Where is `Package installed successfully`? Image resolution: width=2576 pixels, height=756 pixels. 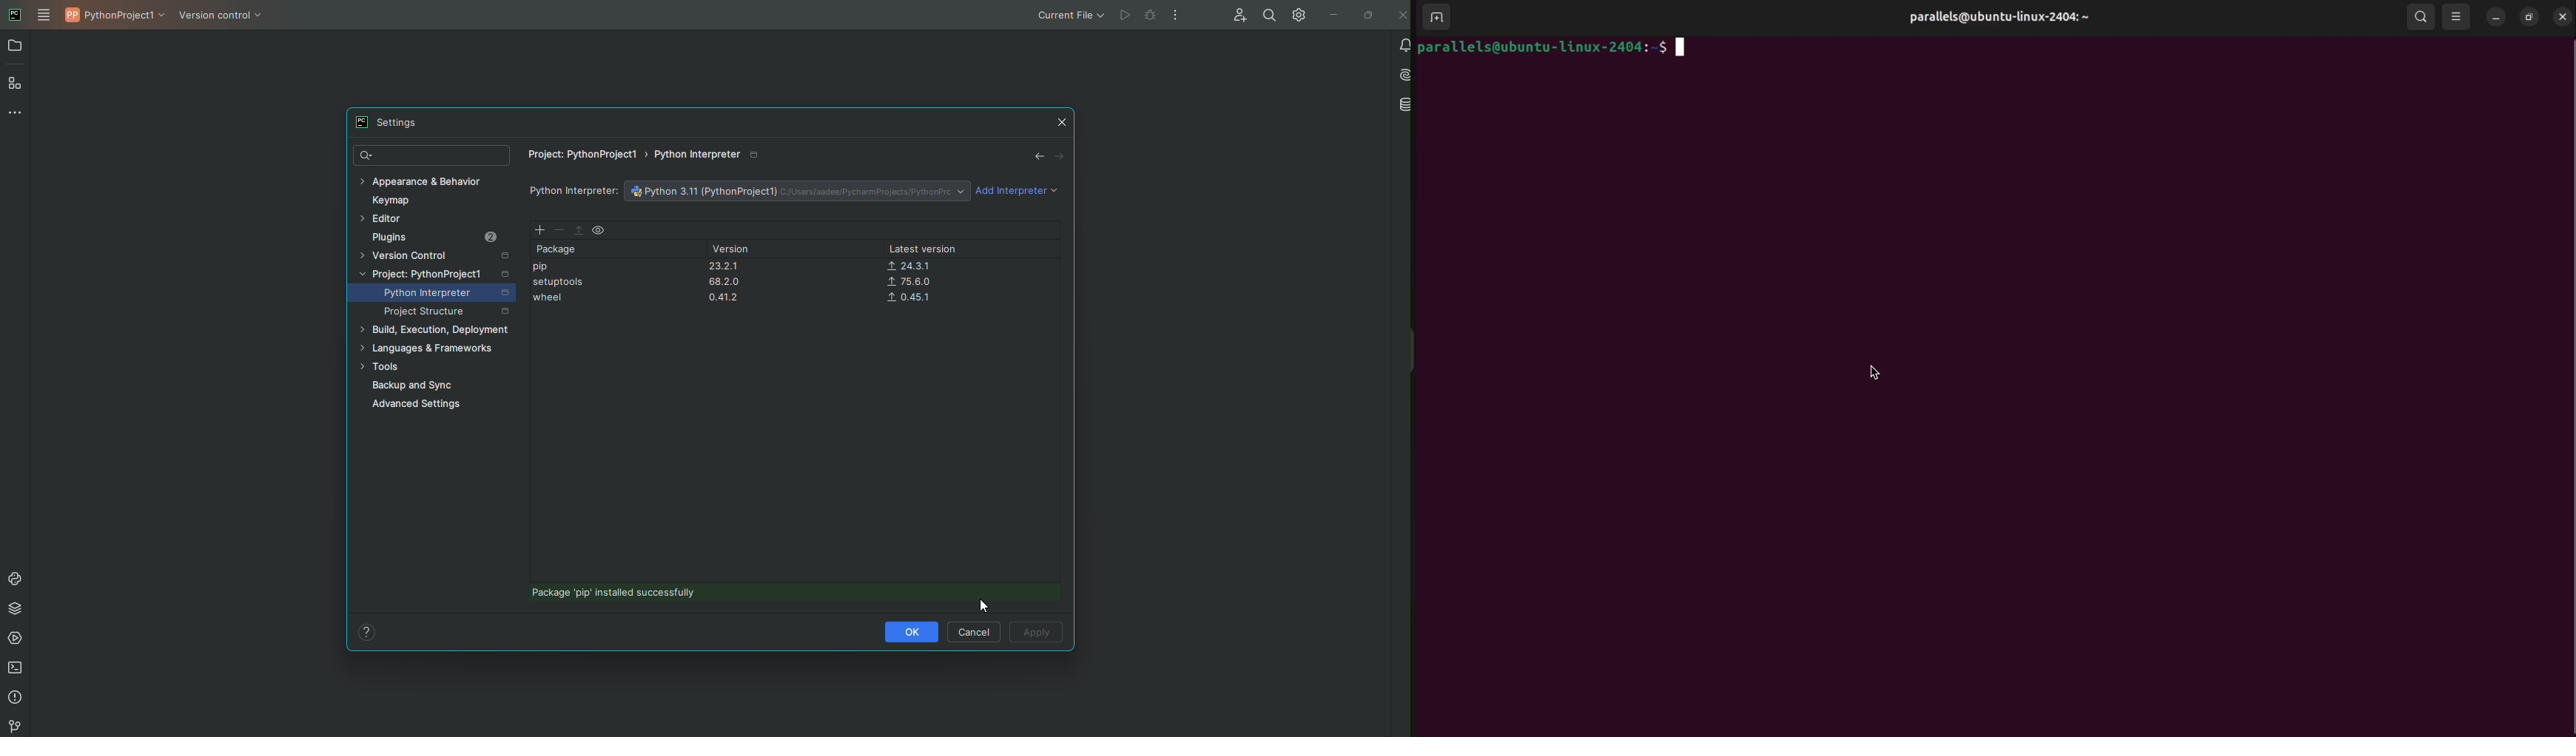
Package installed successfully is located at coordinates (621, 594).